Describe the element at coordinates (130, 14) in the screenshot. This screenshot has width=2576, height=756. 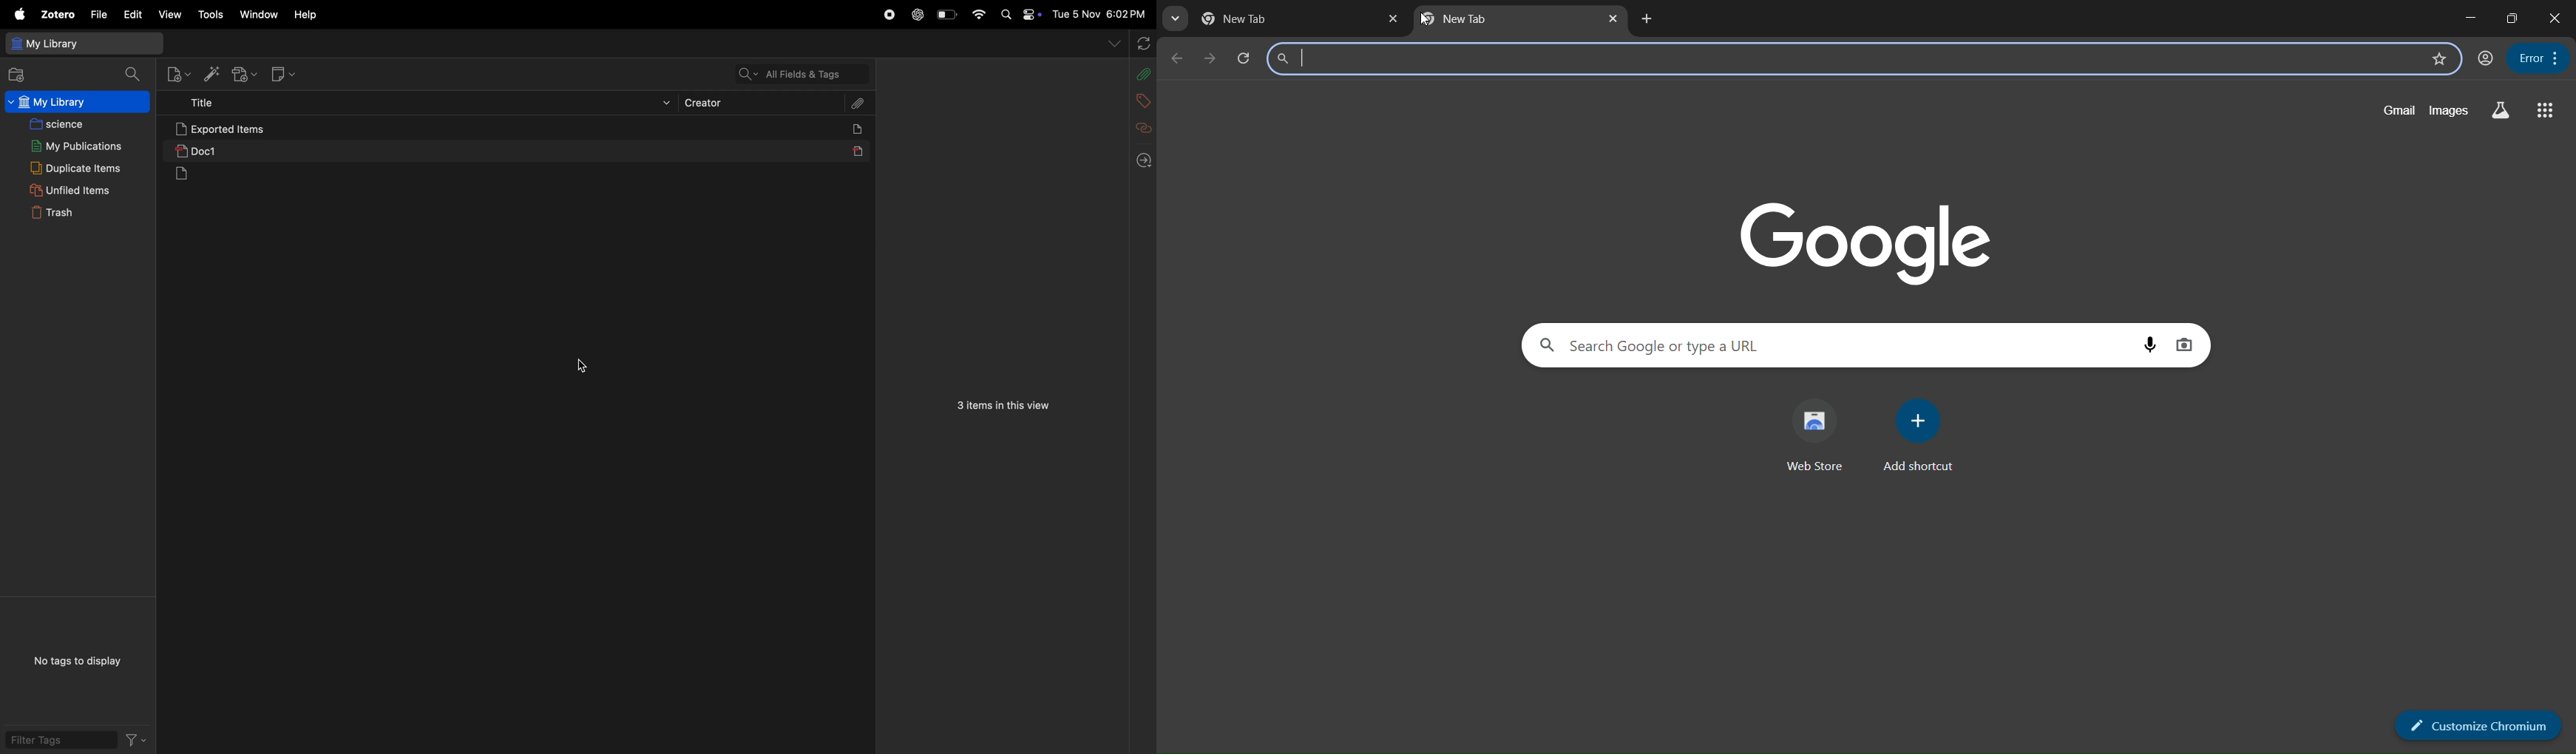
I see `edit` at that location.